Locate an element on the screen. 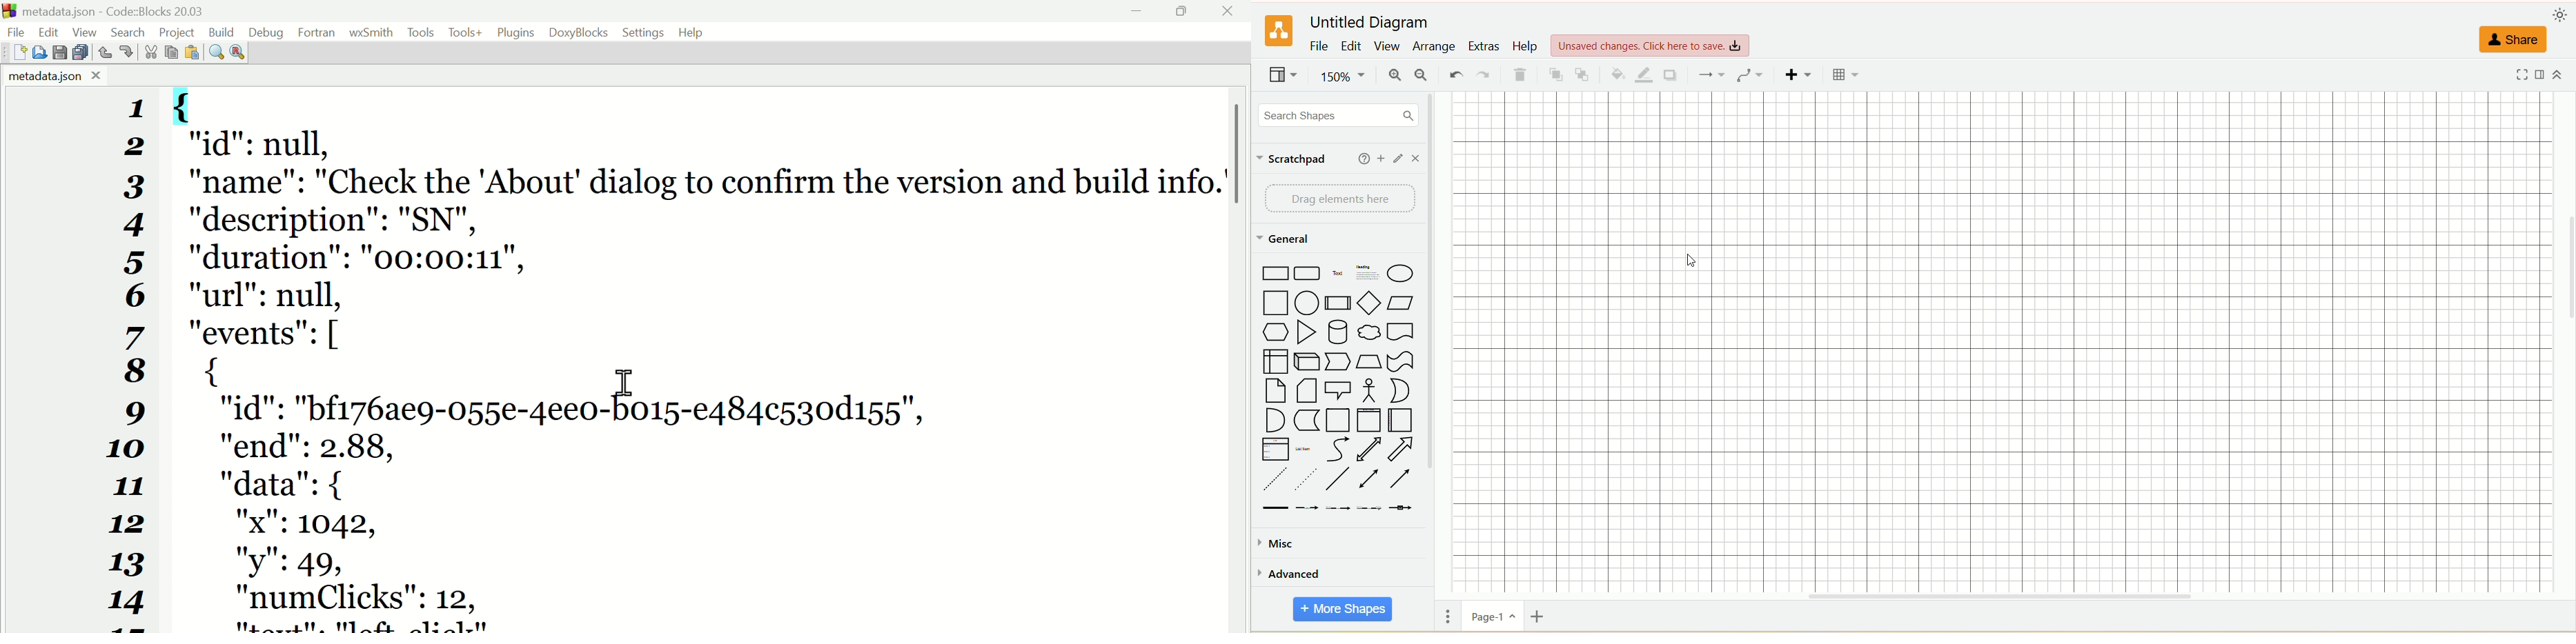  insert is located at coordinates (1800, 74).